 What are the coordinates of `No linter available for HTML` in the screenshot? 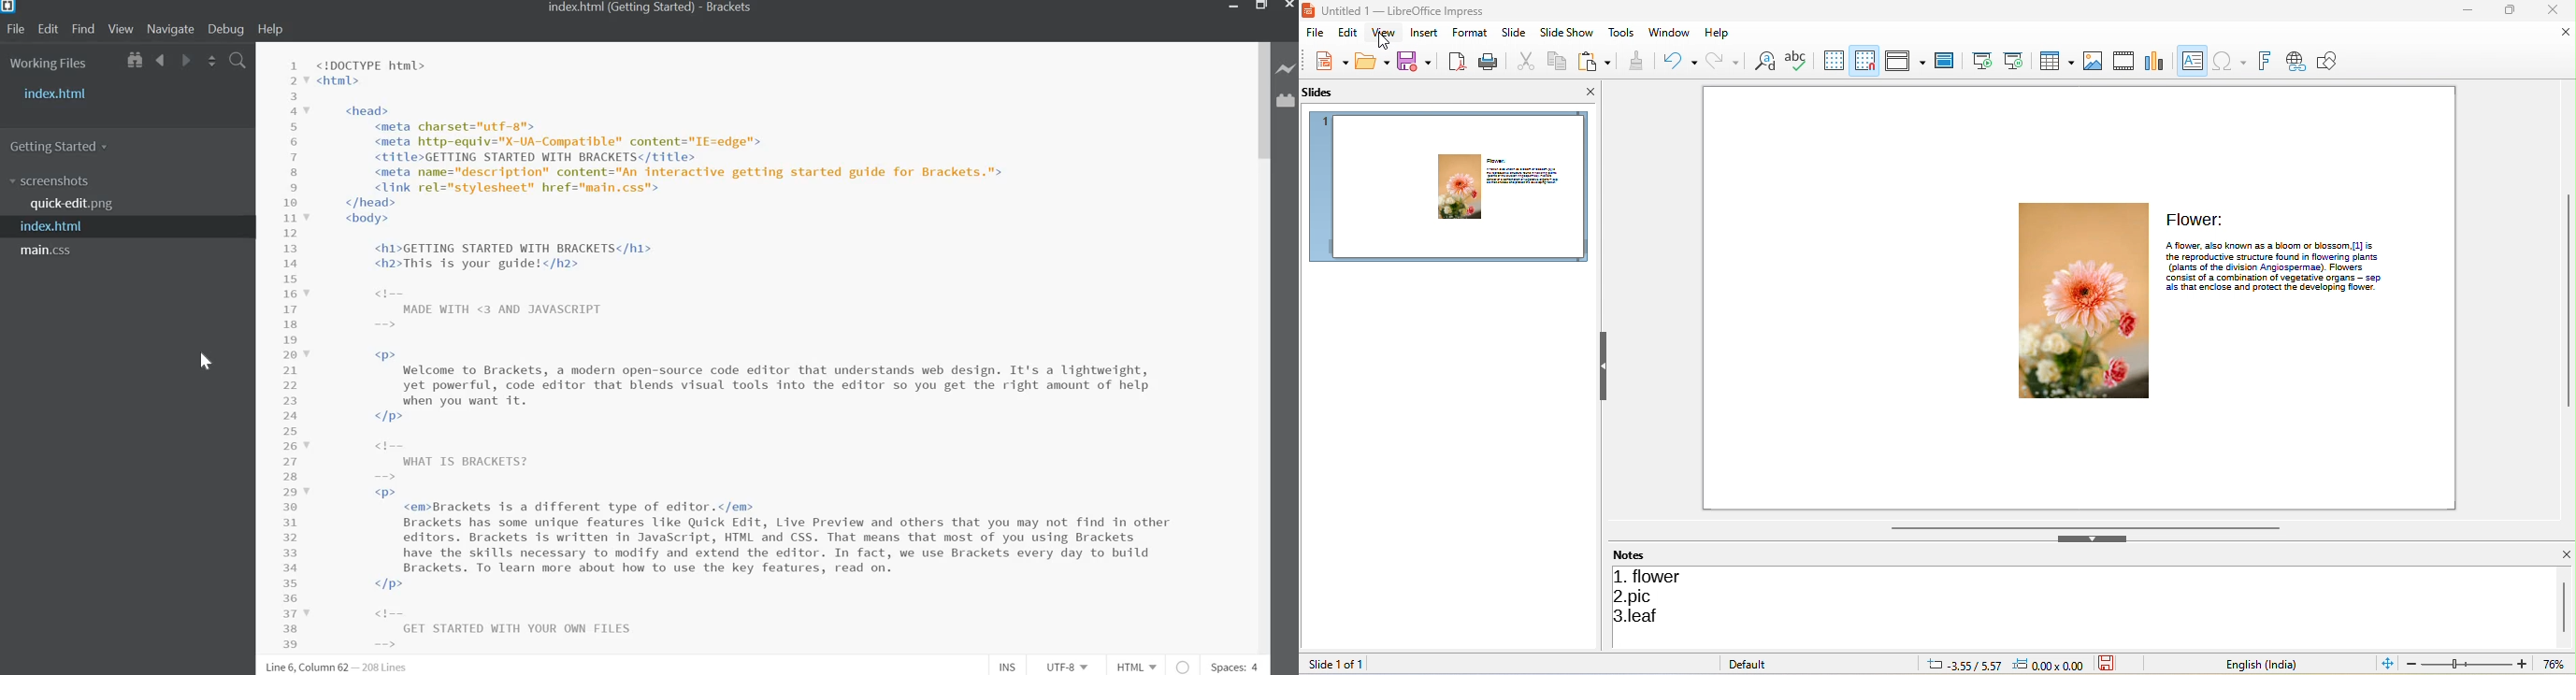 It's located at (1184, 666).